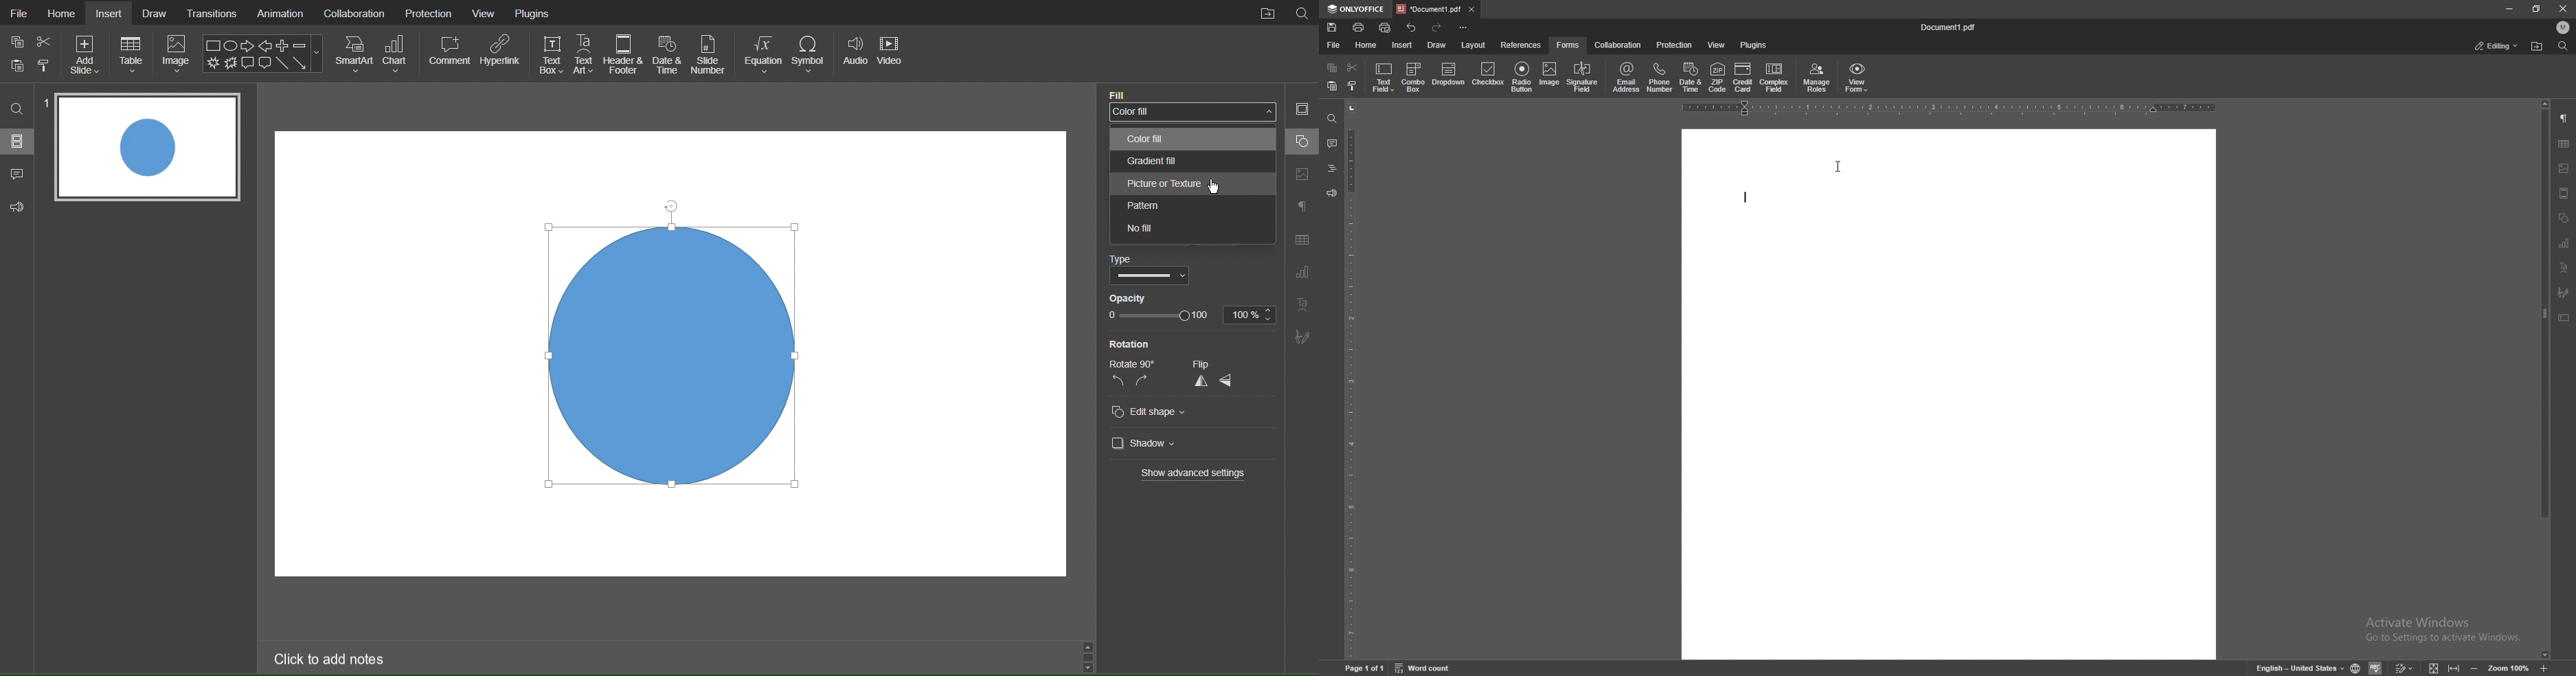 Image resolution: width=2576 pixels, height=700 pixels. What do you see at coordinates (2356, 666) in the screenshot?
I see `change doc language` at bounding box center [2356, 666].